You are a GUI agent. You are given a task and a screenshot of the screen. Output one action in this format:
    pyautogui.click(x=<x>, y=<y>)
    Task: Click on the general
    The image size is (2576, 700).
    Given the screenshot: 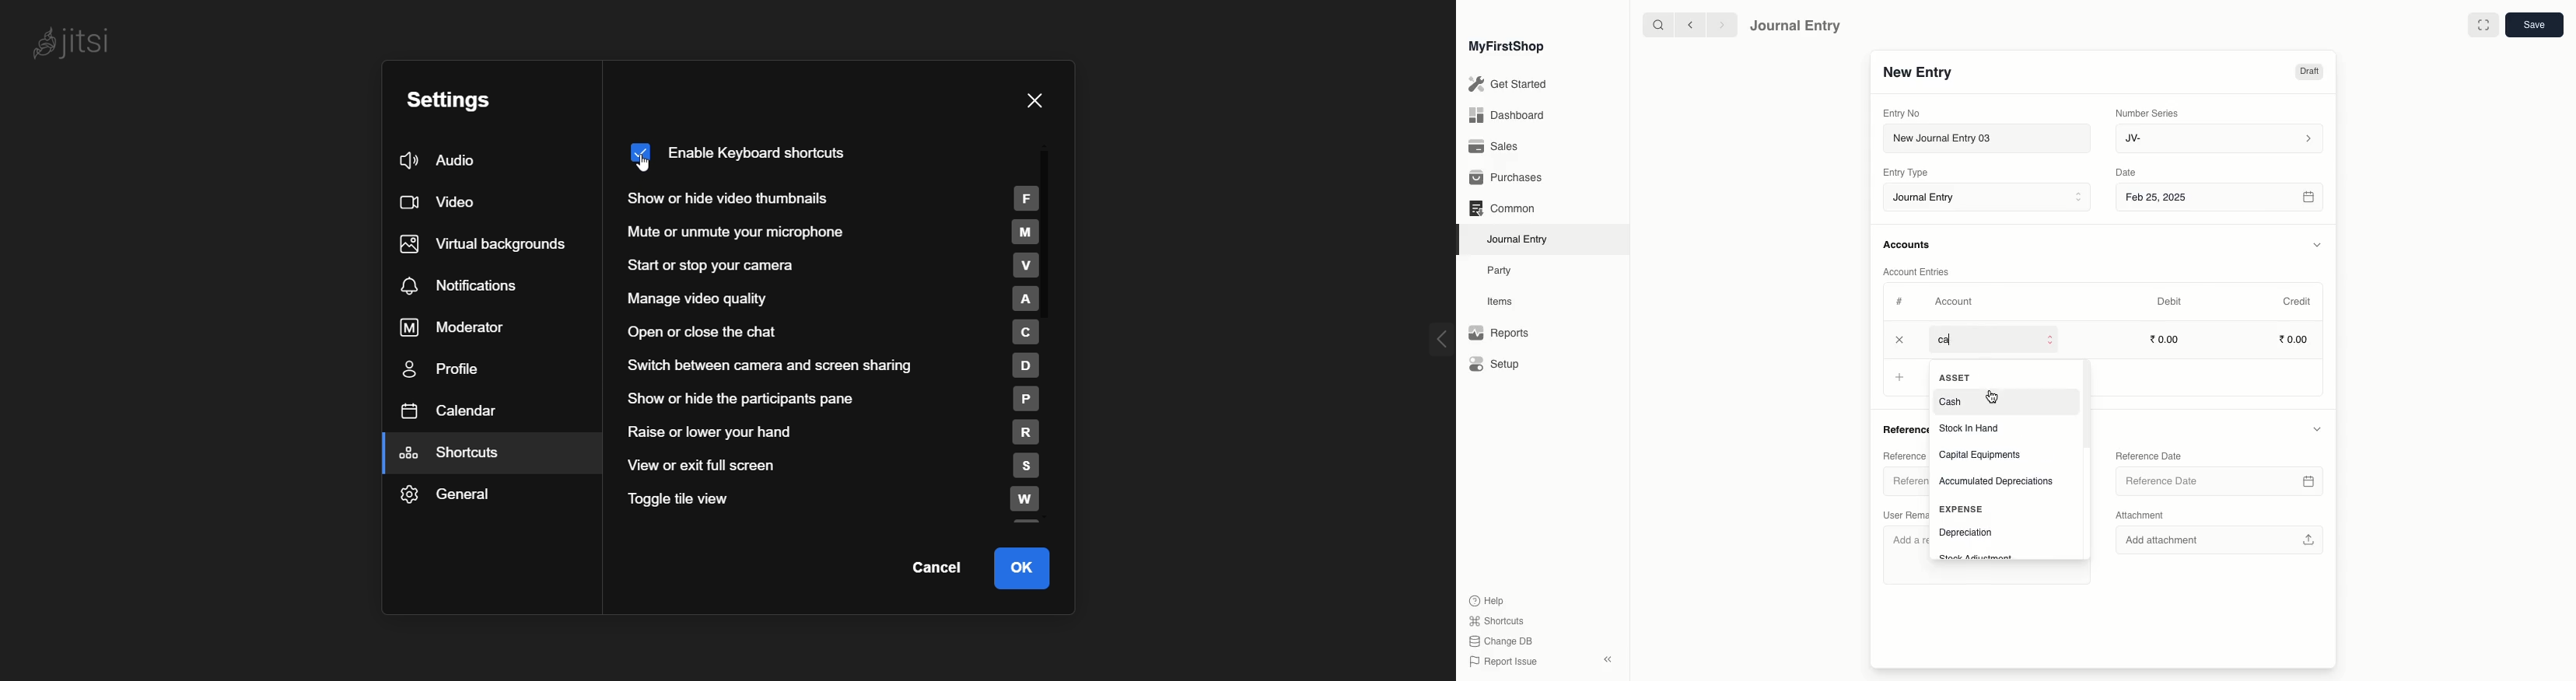 What is the action you would take?
    pyautogui.click(x=458, y=491)
    